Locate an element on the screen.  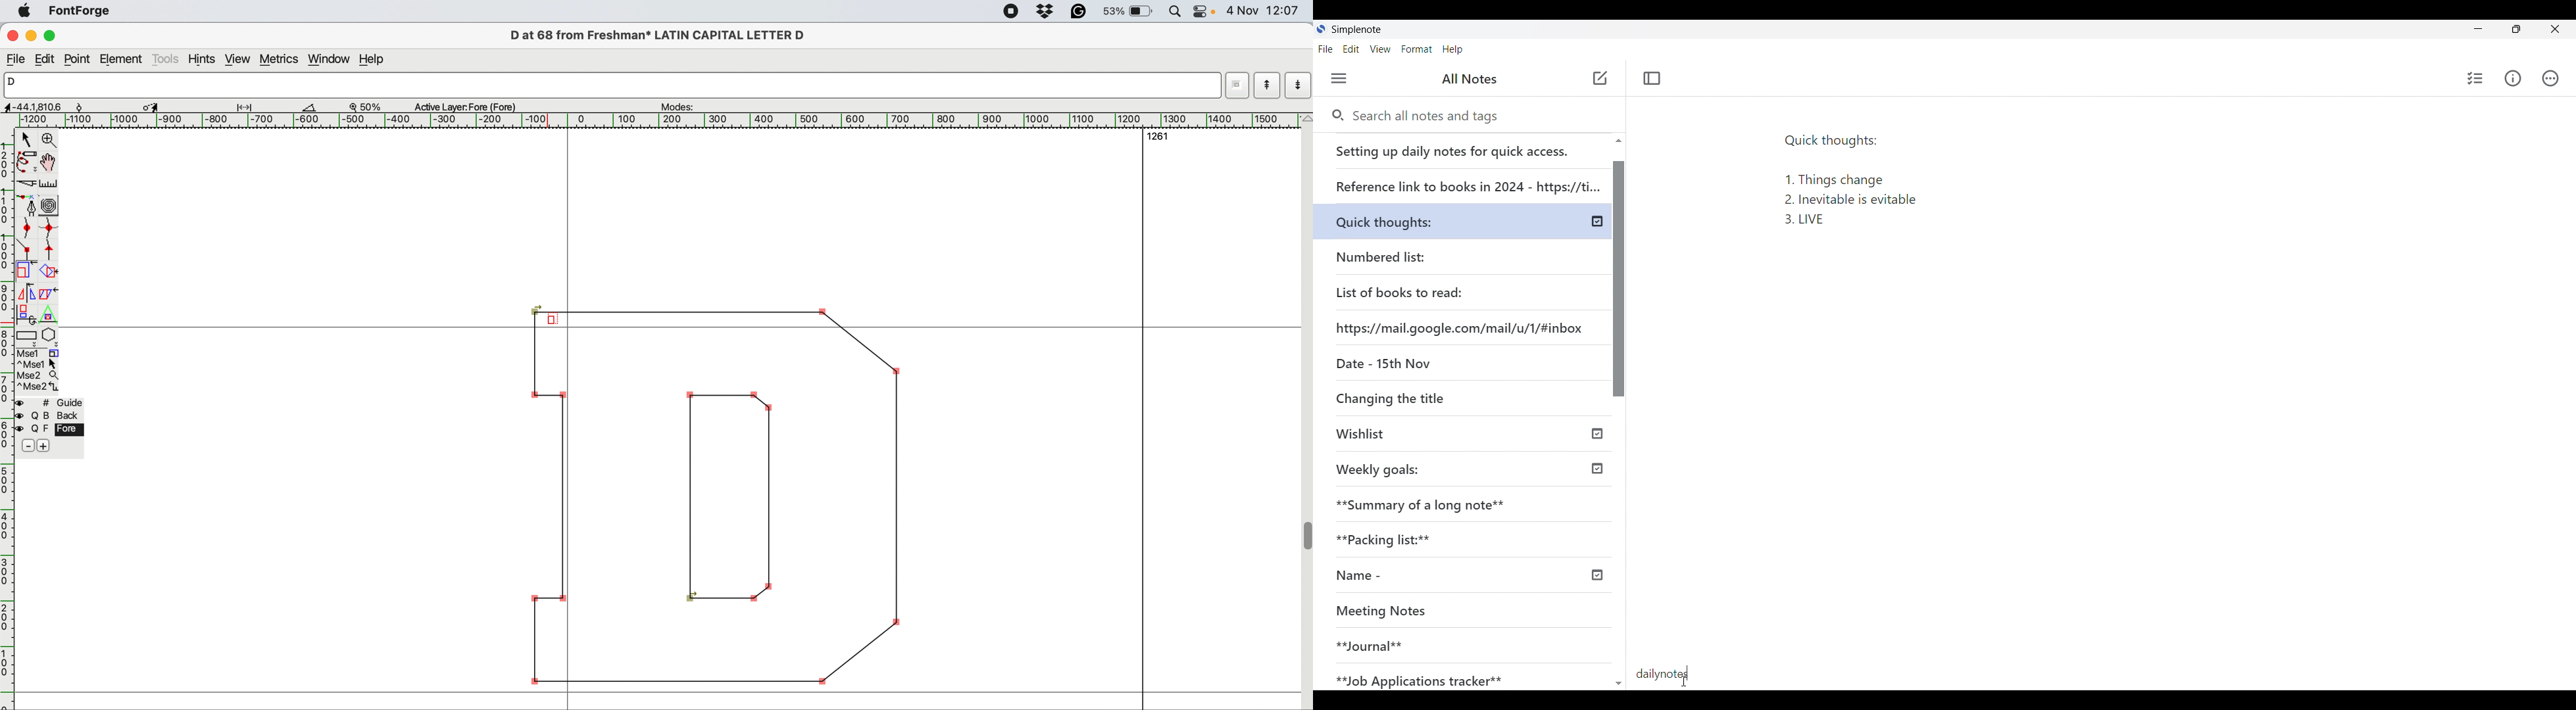
Journal is located at coordinates (1444, 640).